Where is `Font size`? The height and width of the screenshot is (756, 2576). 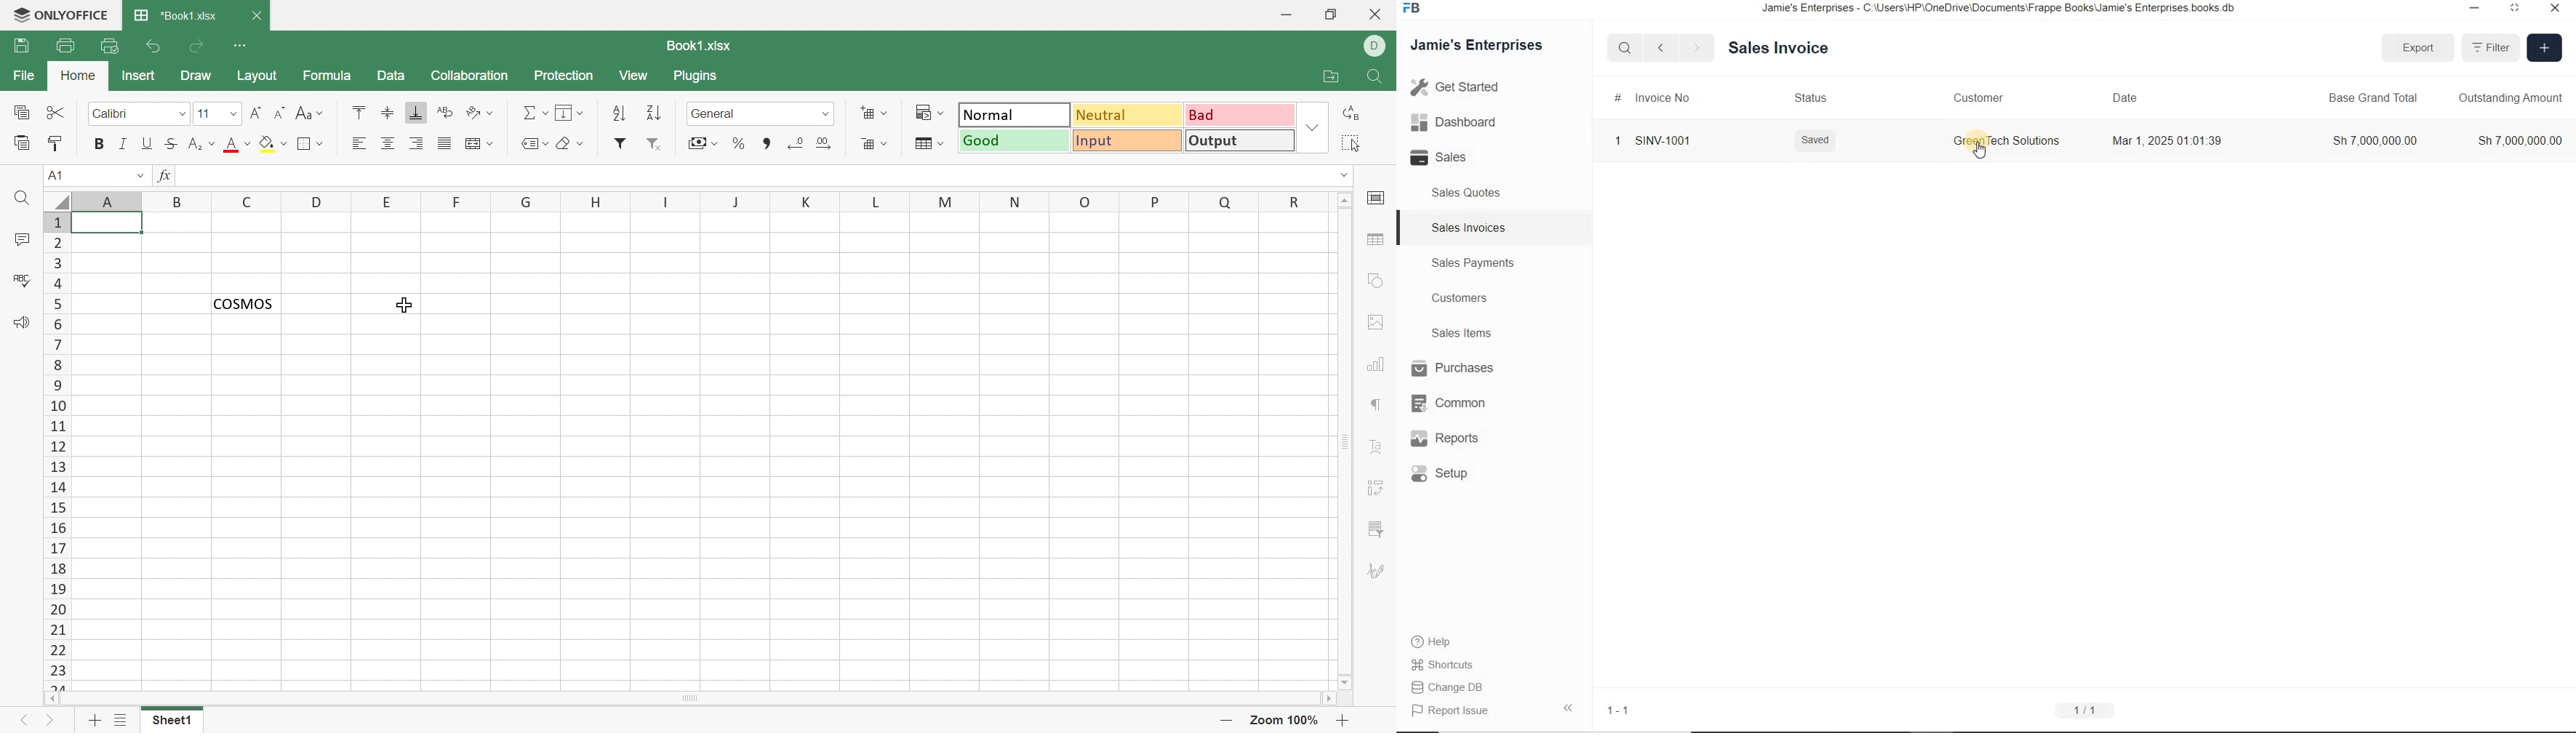
Font size is located at coordinates (209, 112).